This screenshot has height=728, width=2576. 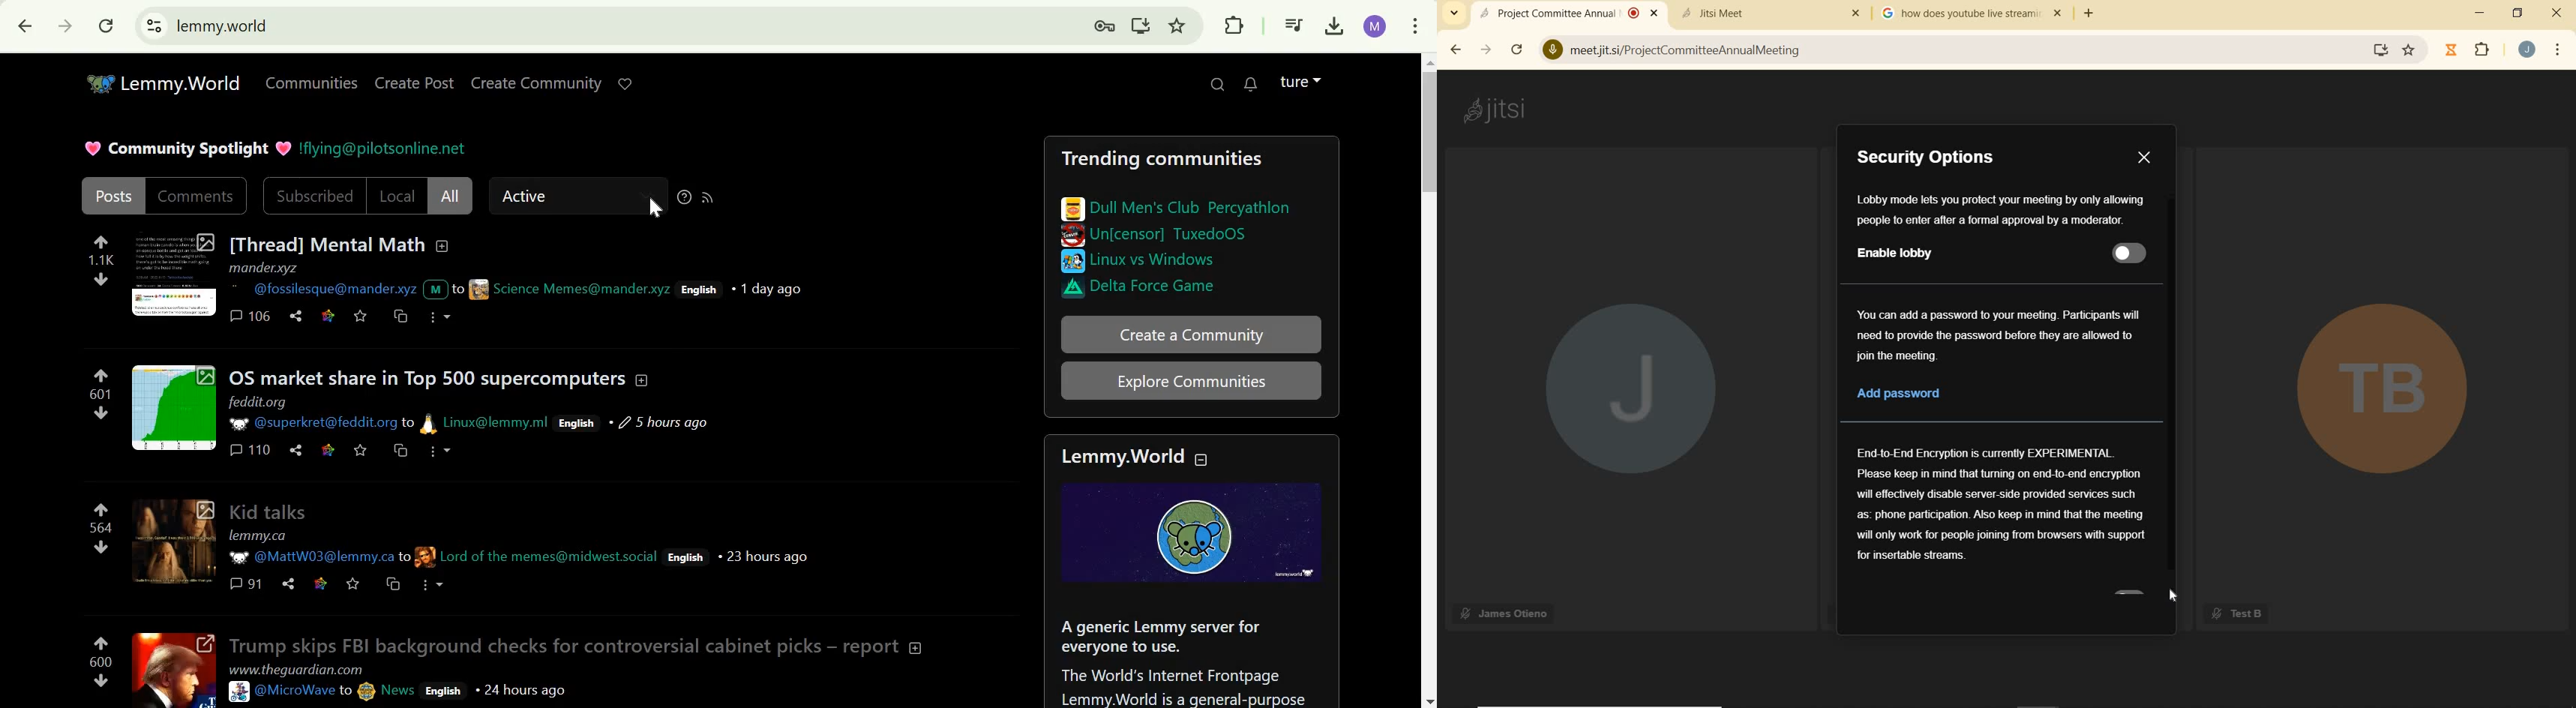 What do you see at coordinates (1255, 84) in the screenshot?
I see `0 unread messages` at bounding box center [1255, 84].